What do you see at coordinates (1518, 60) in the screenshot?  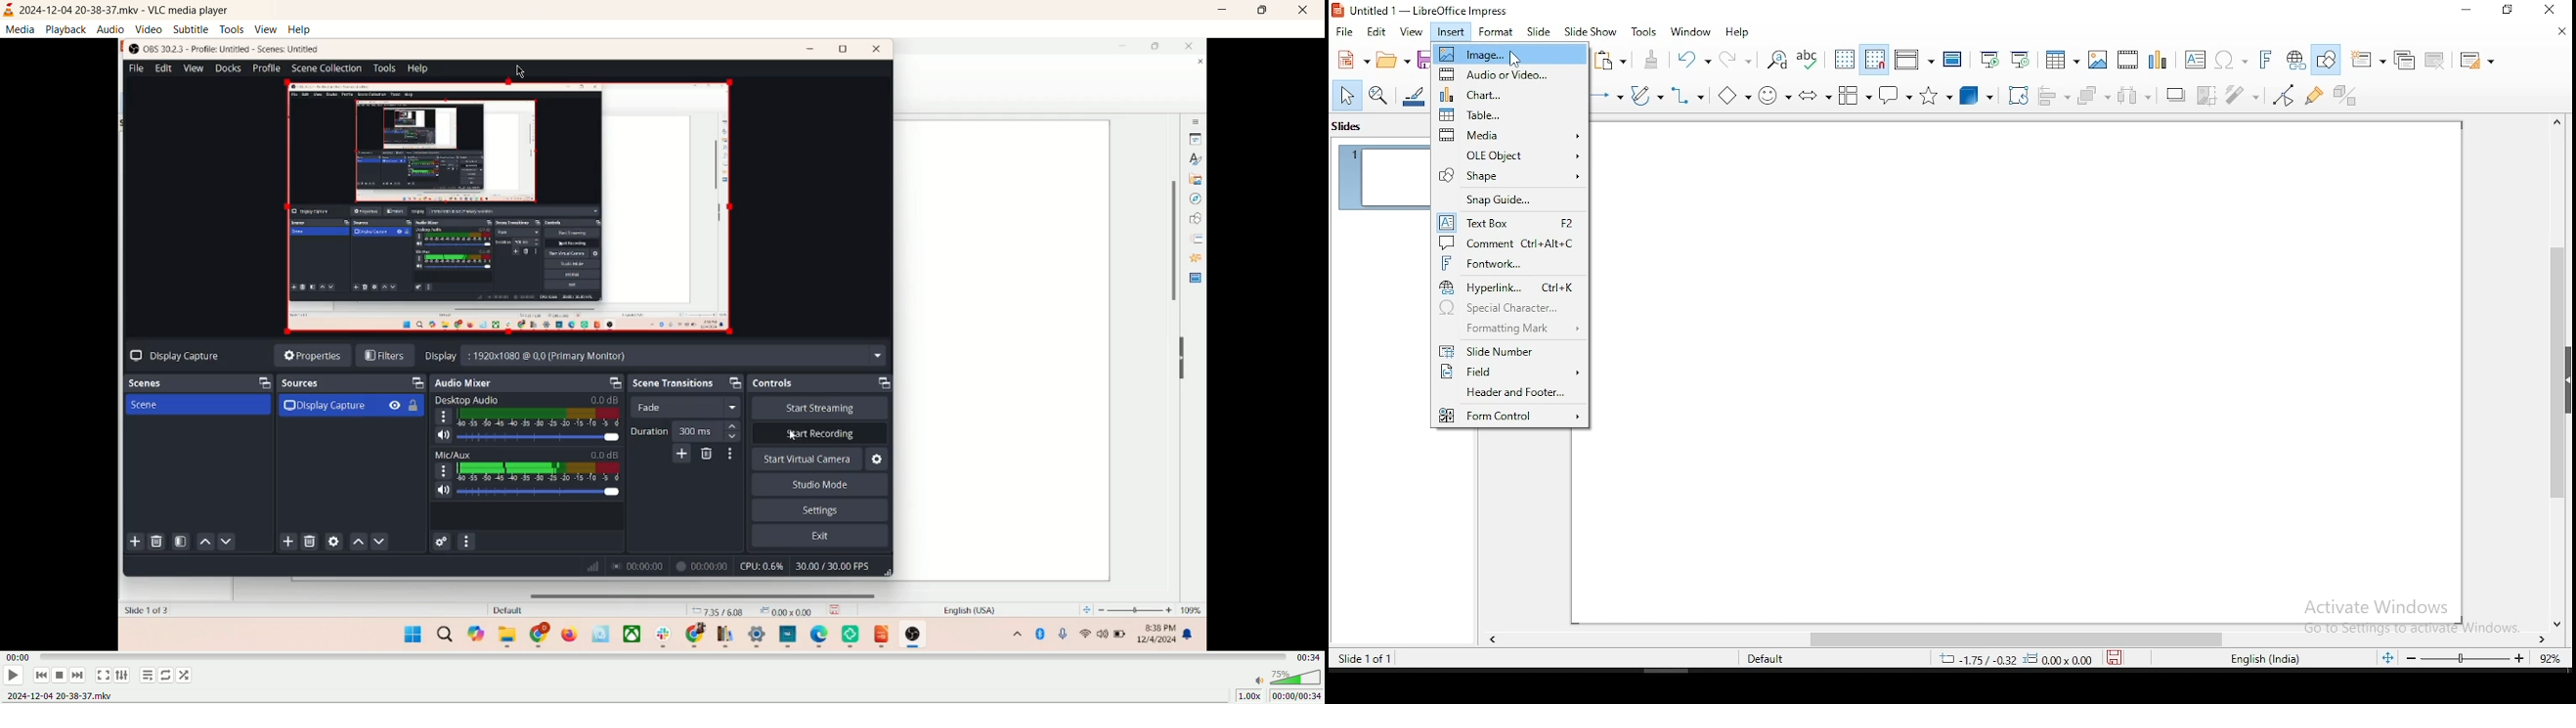 I see `cursor` at bounding box center [1518, 60].